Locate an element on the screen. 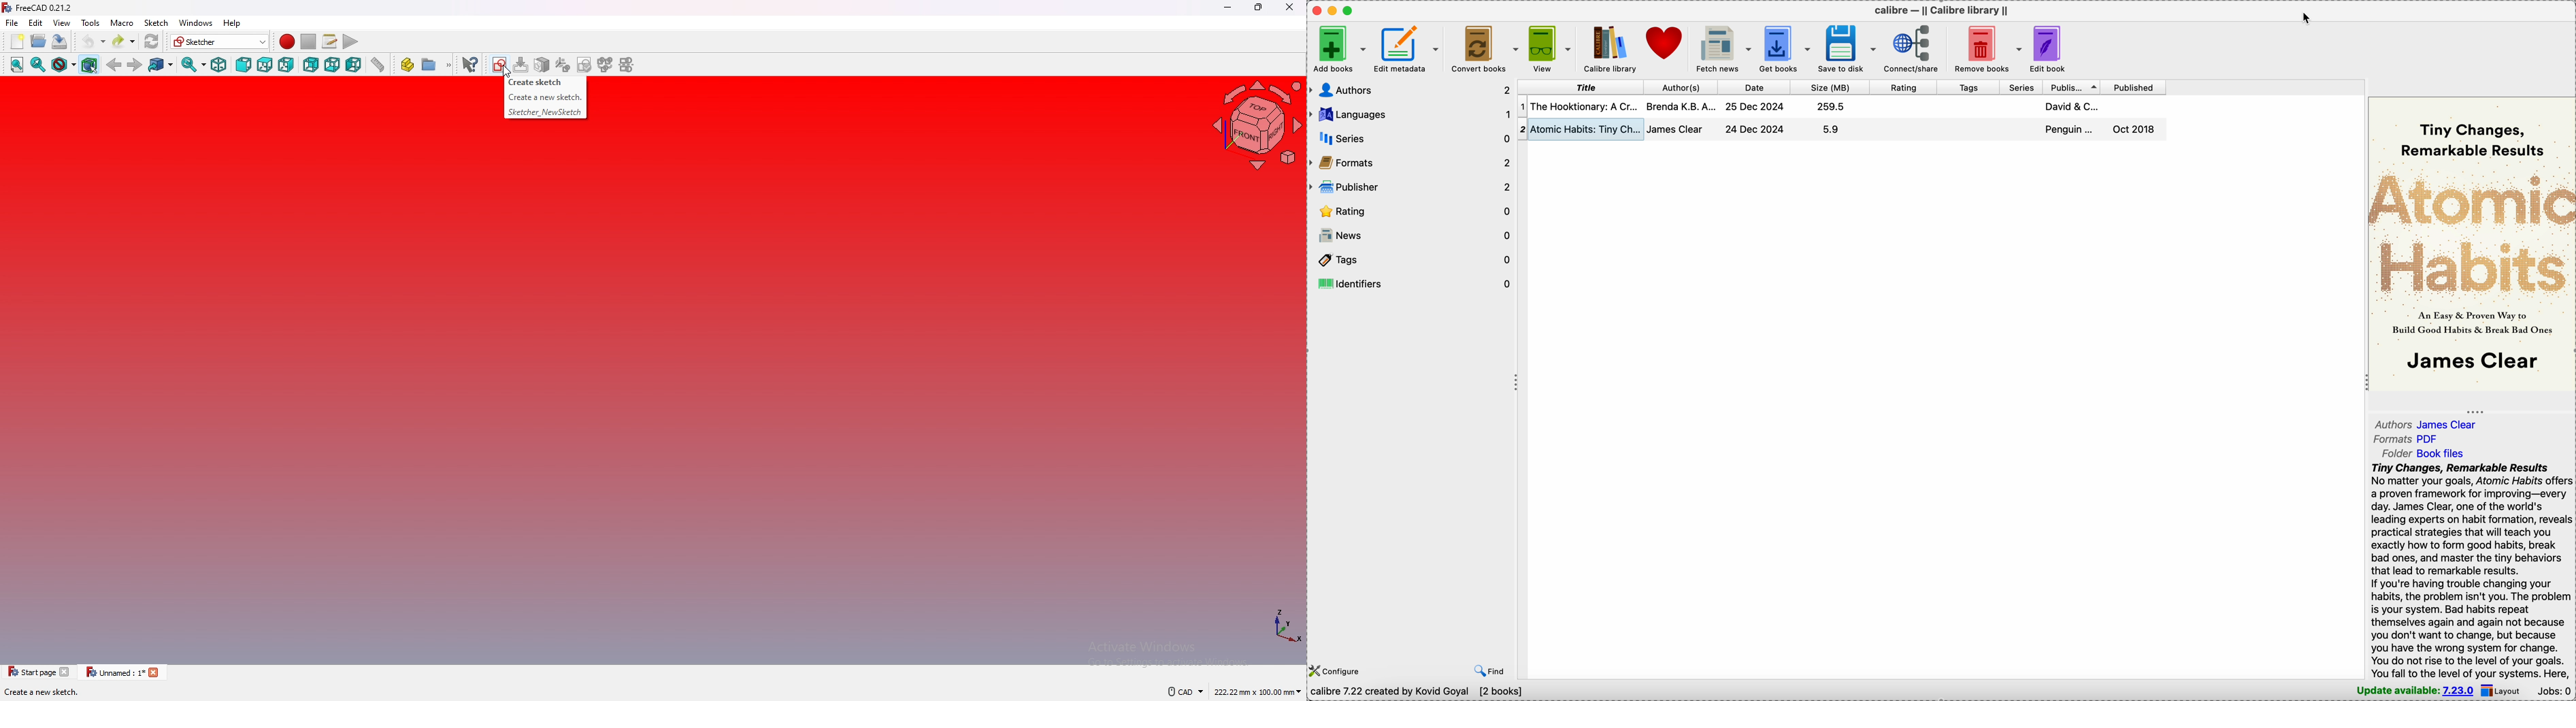  update available: 7.23.0 is located at coordinates (2413, 691).